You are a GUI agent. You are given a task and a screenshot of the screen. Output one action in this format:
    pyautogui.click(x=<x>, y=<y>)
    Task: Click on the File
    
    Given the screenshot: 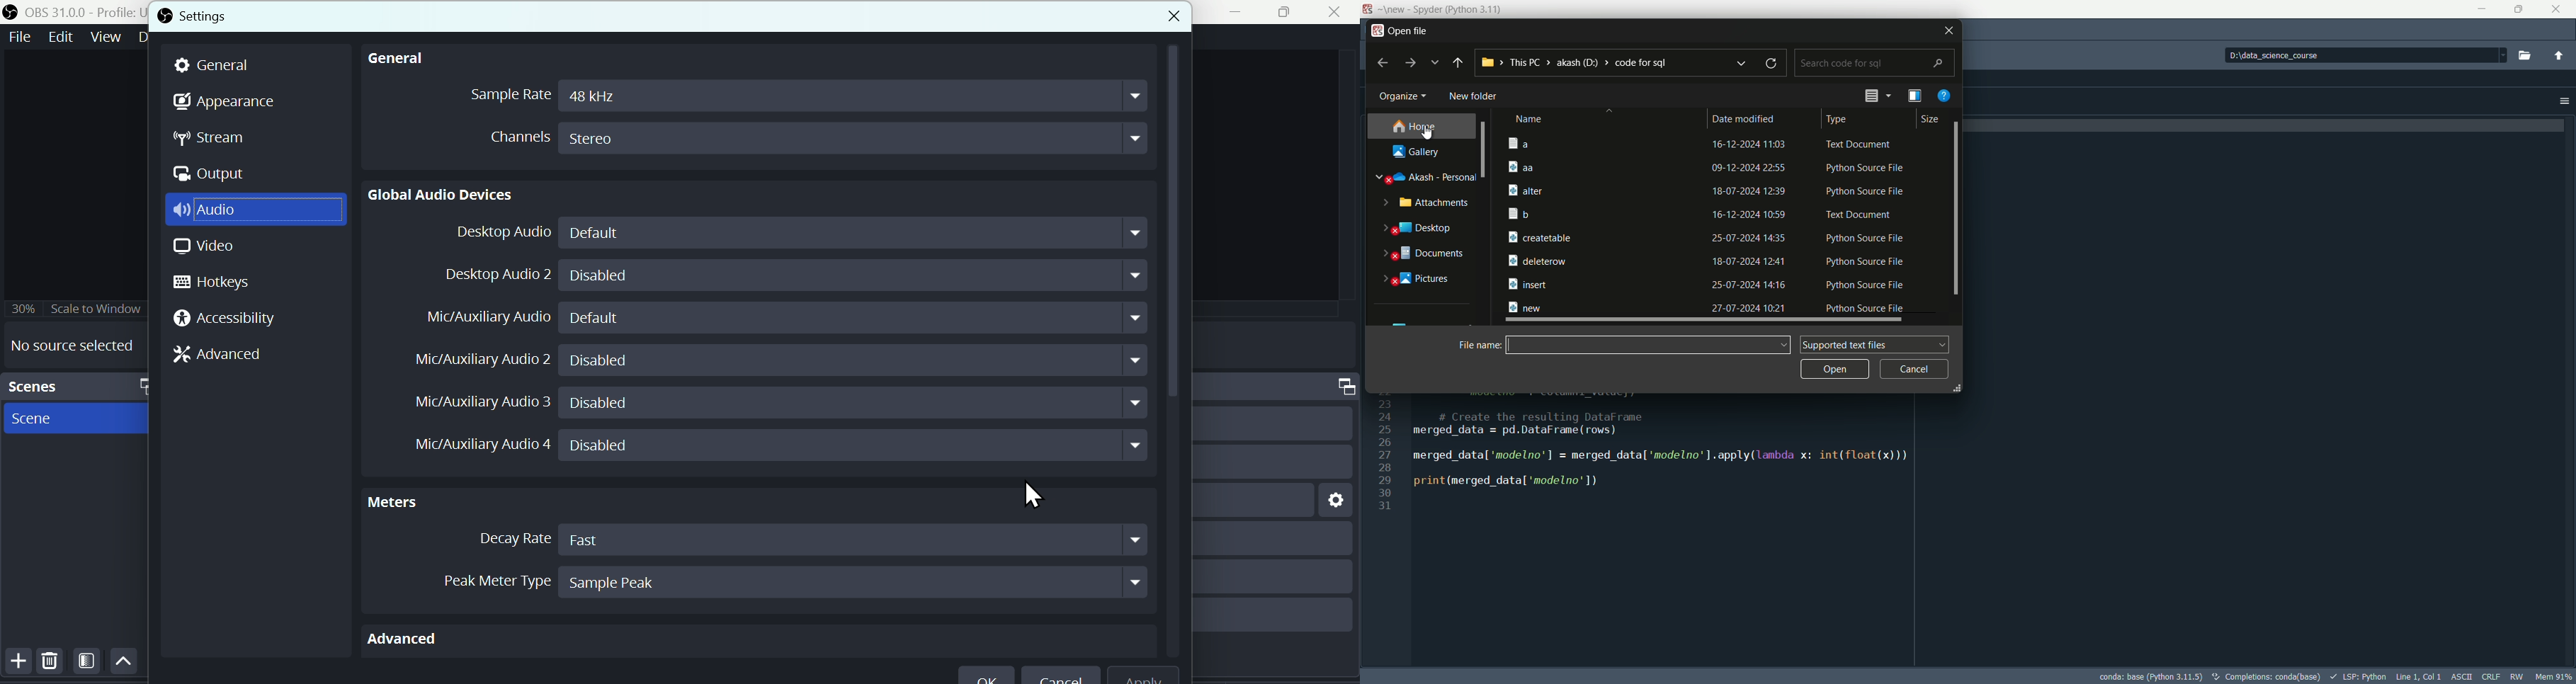 What is the action you would take?
    pyautogui.click(x=19, y=36)
    